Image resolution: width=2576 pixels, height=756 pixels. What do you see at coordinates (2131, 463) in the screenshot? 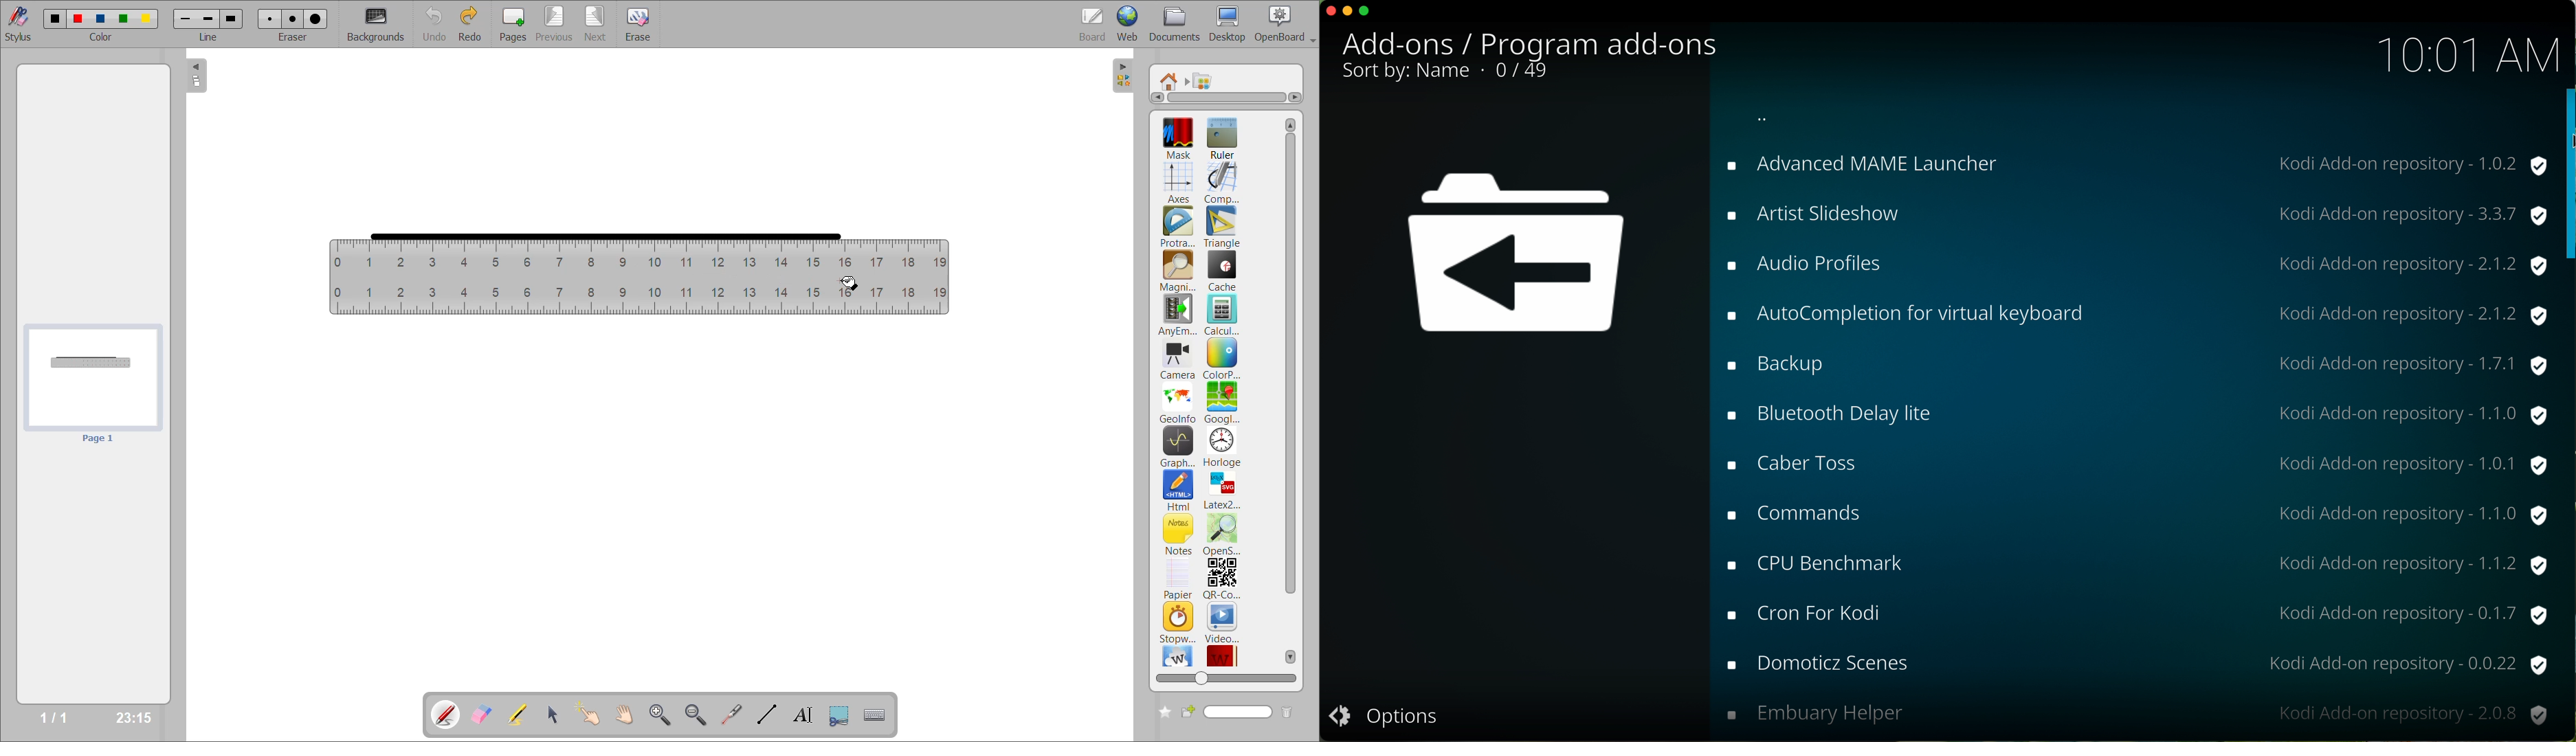
I see `caber toss` at bounding box center [2131, 463].